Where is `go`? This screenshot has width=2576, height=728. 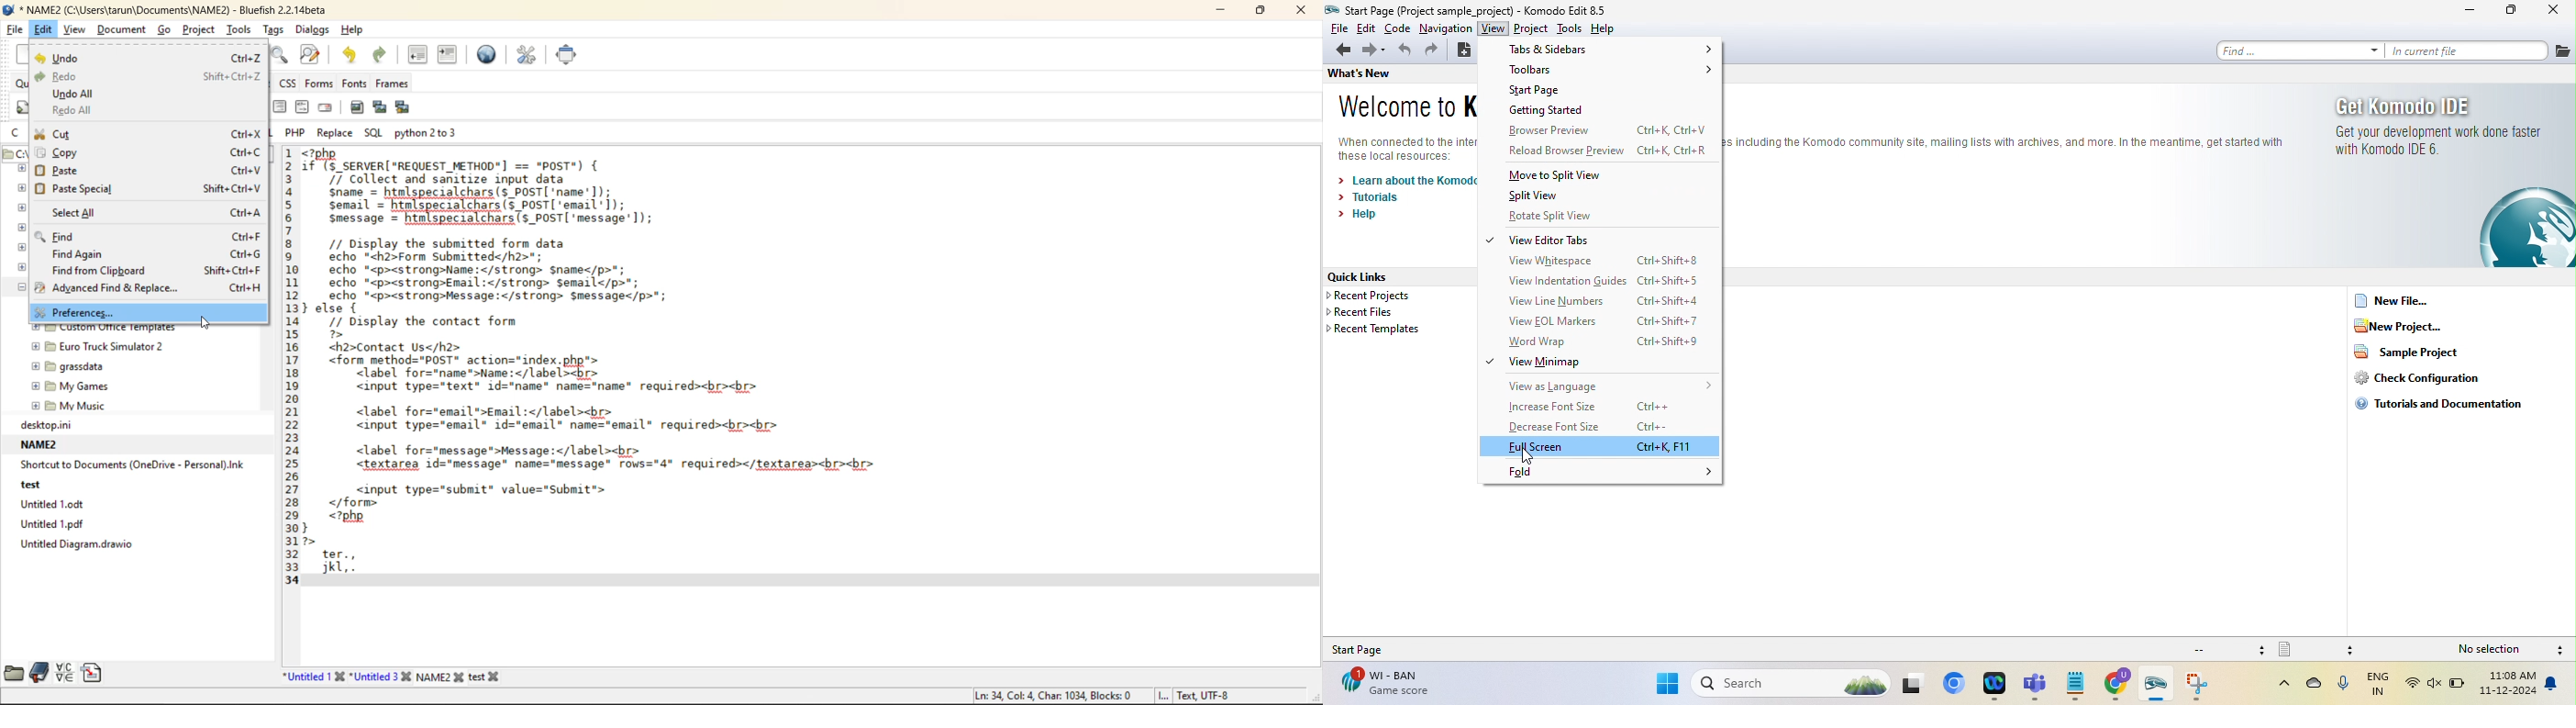
go is located at coordinates (165, 30).